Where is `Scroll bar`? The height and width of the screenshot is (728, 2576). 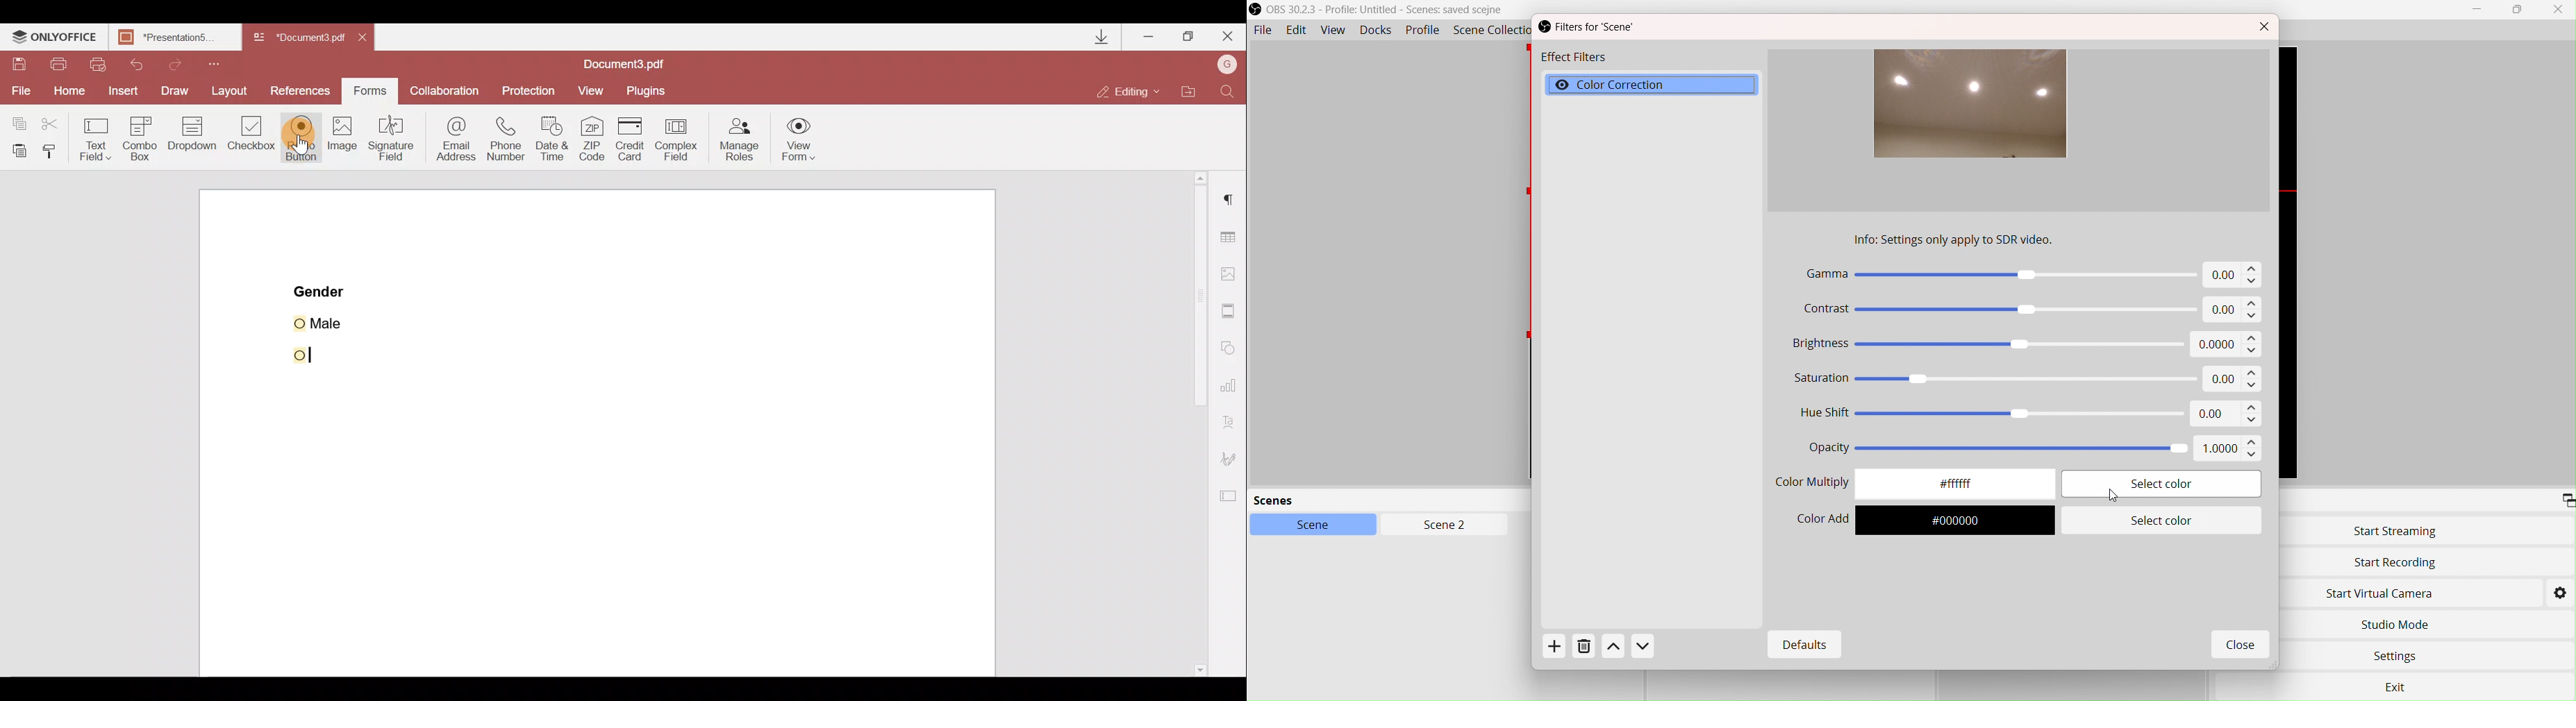
Scroll bar is located at coordinates (1190, 424).